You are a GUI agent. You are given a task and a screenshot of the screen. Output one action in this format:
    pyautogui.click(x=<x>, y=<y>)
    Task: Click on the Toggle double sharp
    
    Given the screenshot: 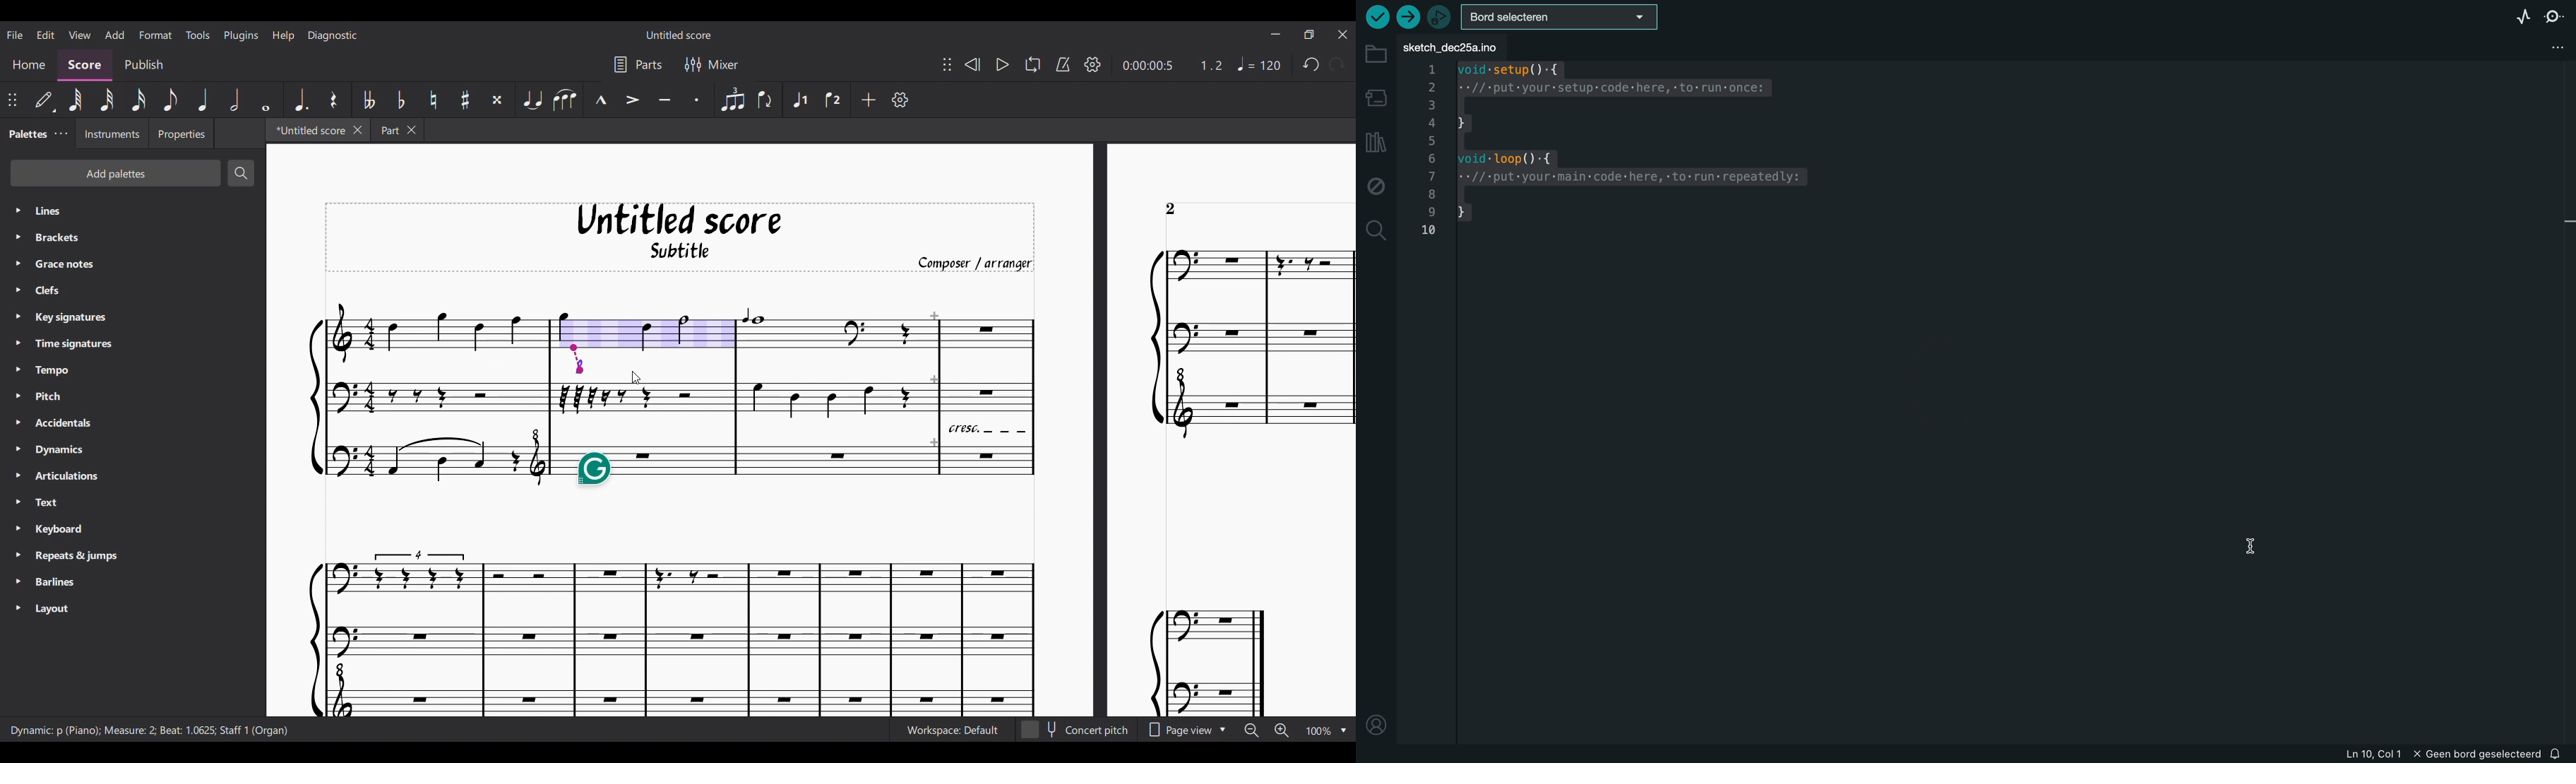 What is the action you would take?
    pyautogui.click(x=498, y=100)
    